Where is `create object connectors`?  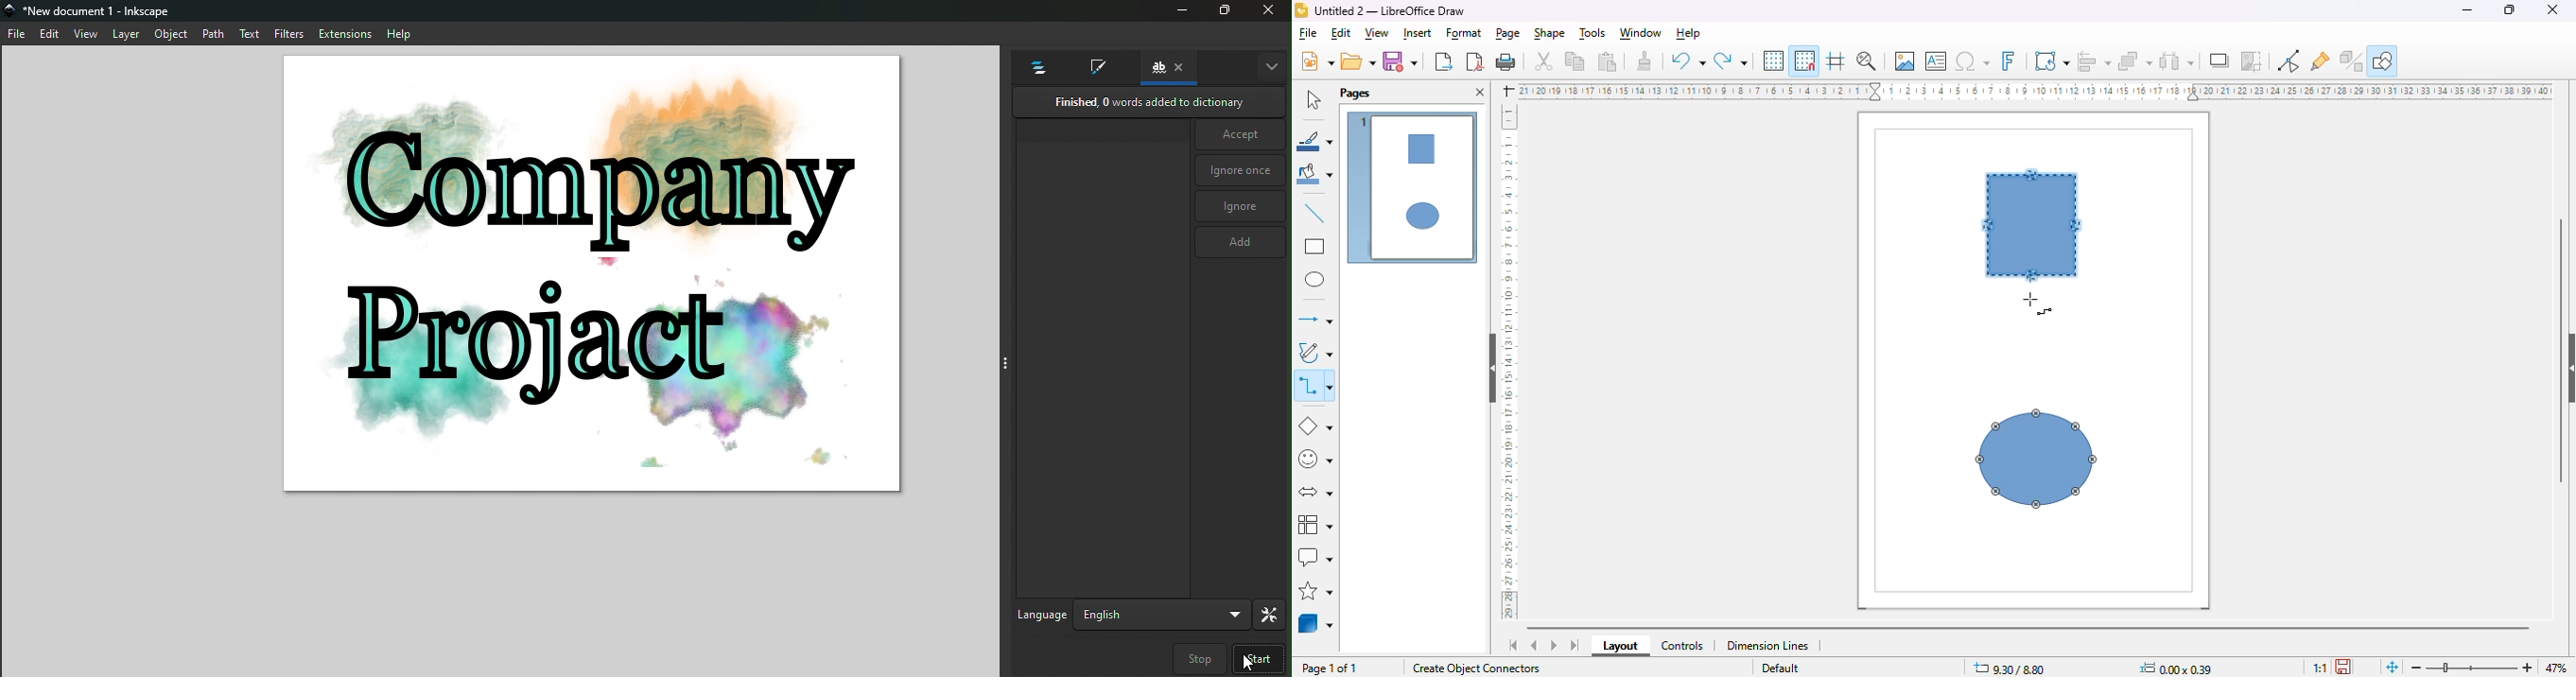
create object connectors is located at coordinates (1477, 669).